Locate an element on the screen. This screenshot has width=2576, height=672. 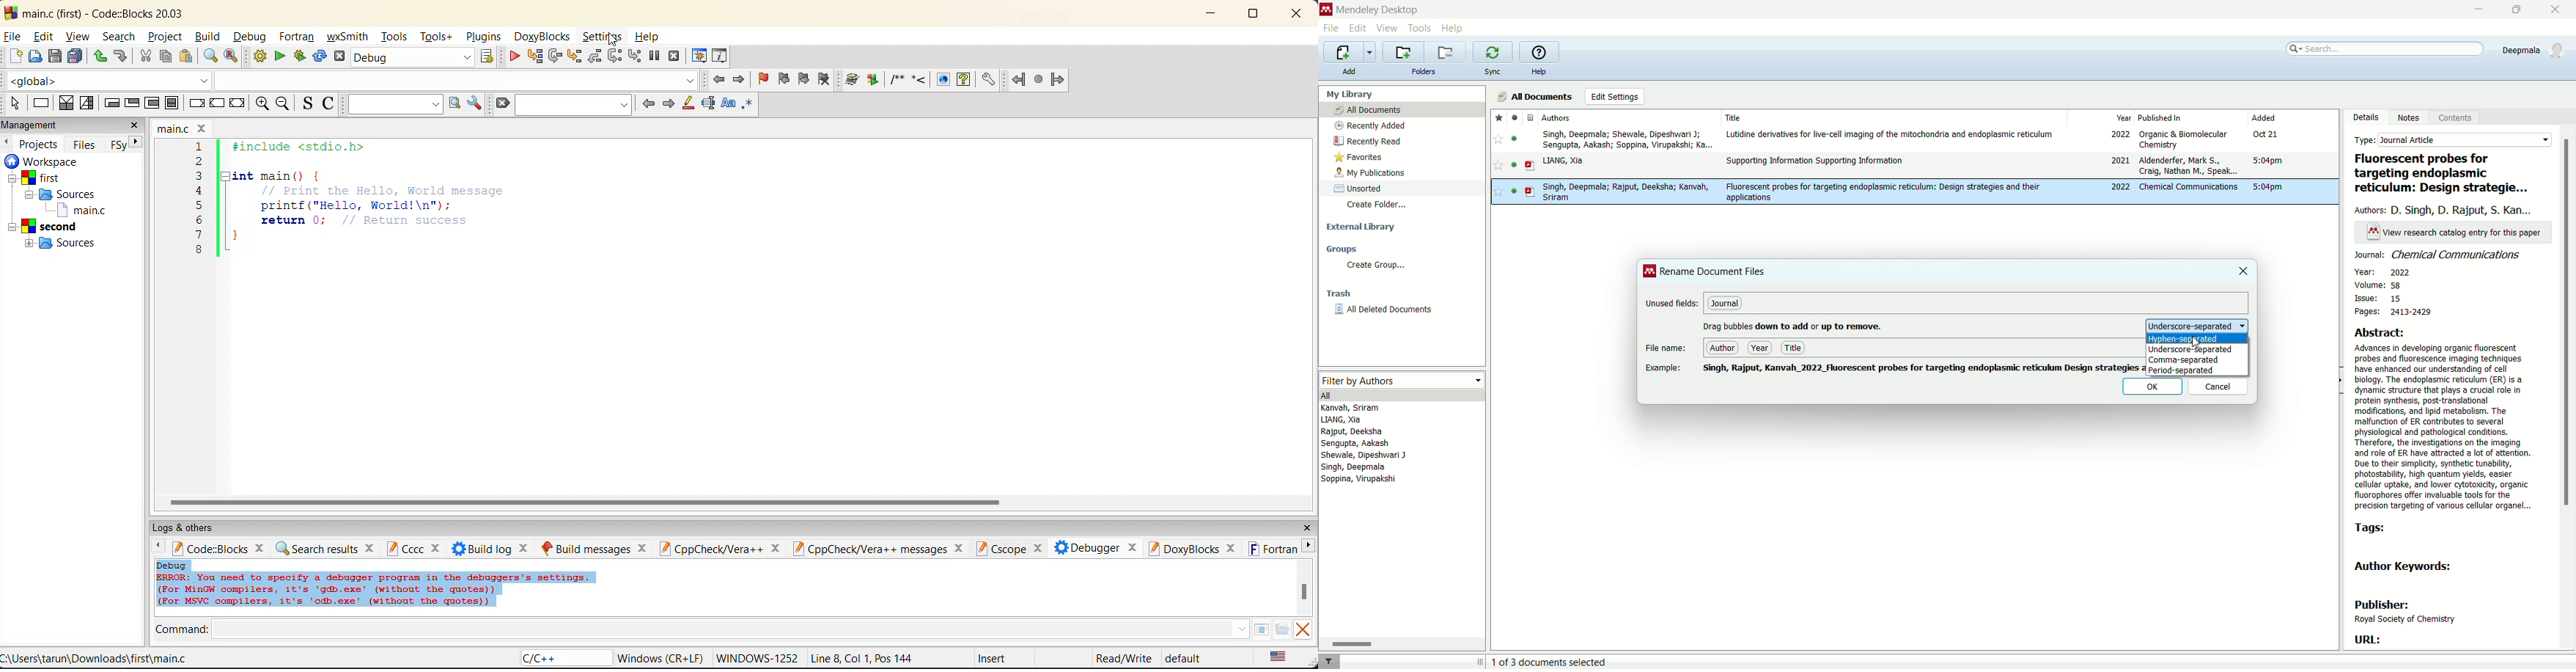
tags is located at coordinates (2377, 529).